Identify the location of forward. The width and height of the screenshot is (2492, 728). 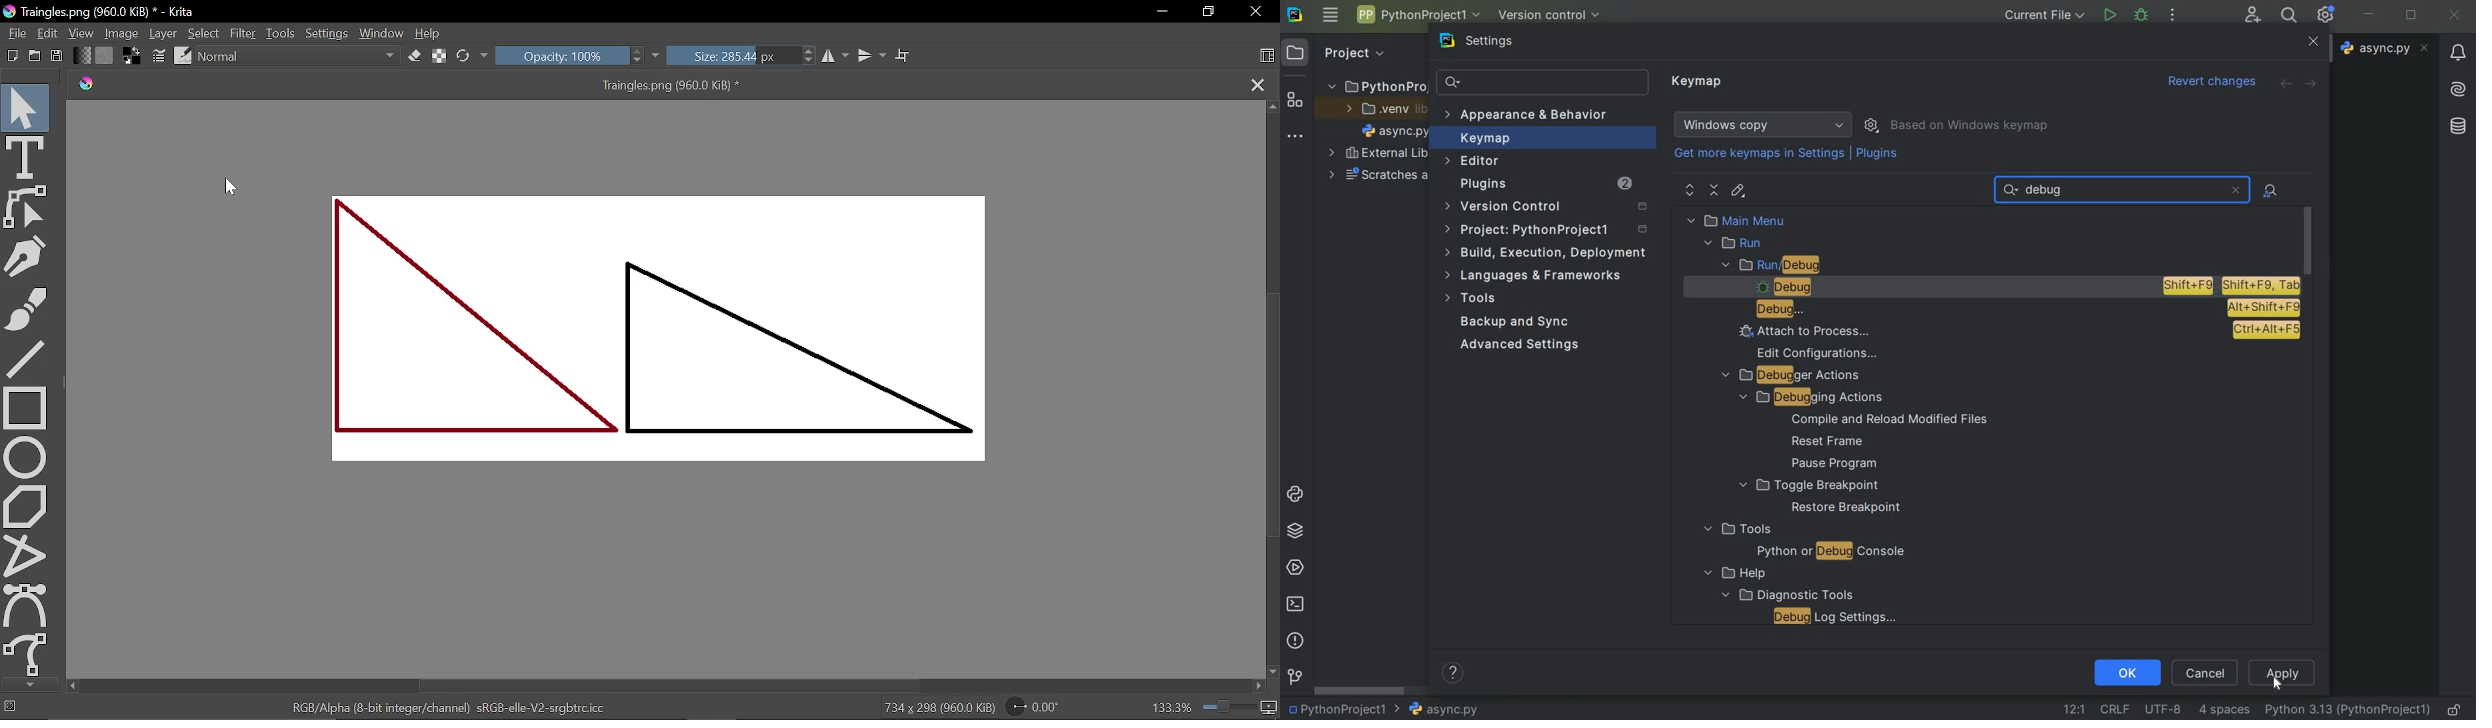
(2314, 84).